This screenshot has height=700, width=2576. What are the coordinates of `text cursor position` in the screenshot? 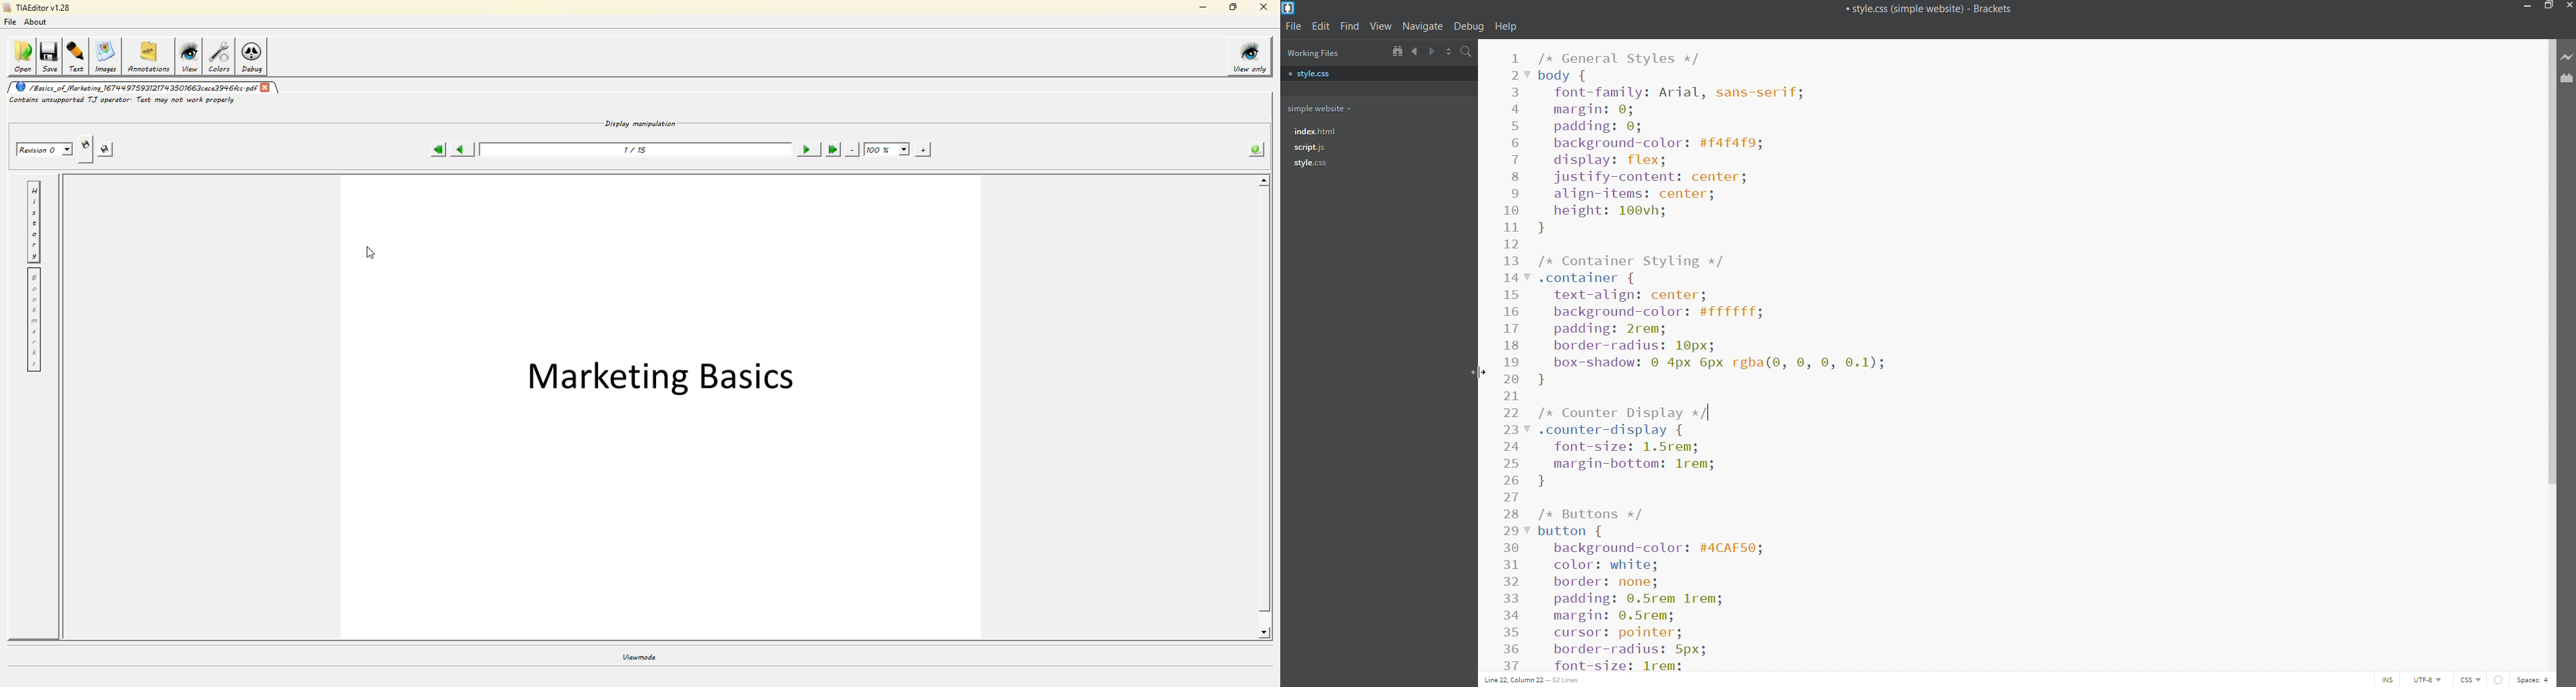 It's located at (1537, 680).